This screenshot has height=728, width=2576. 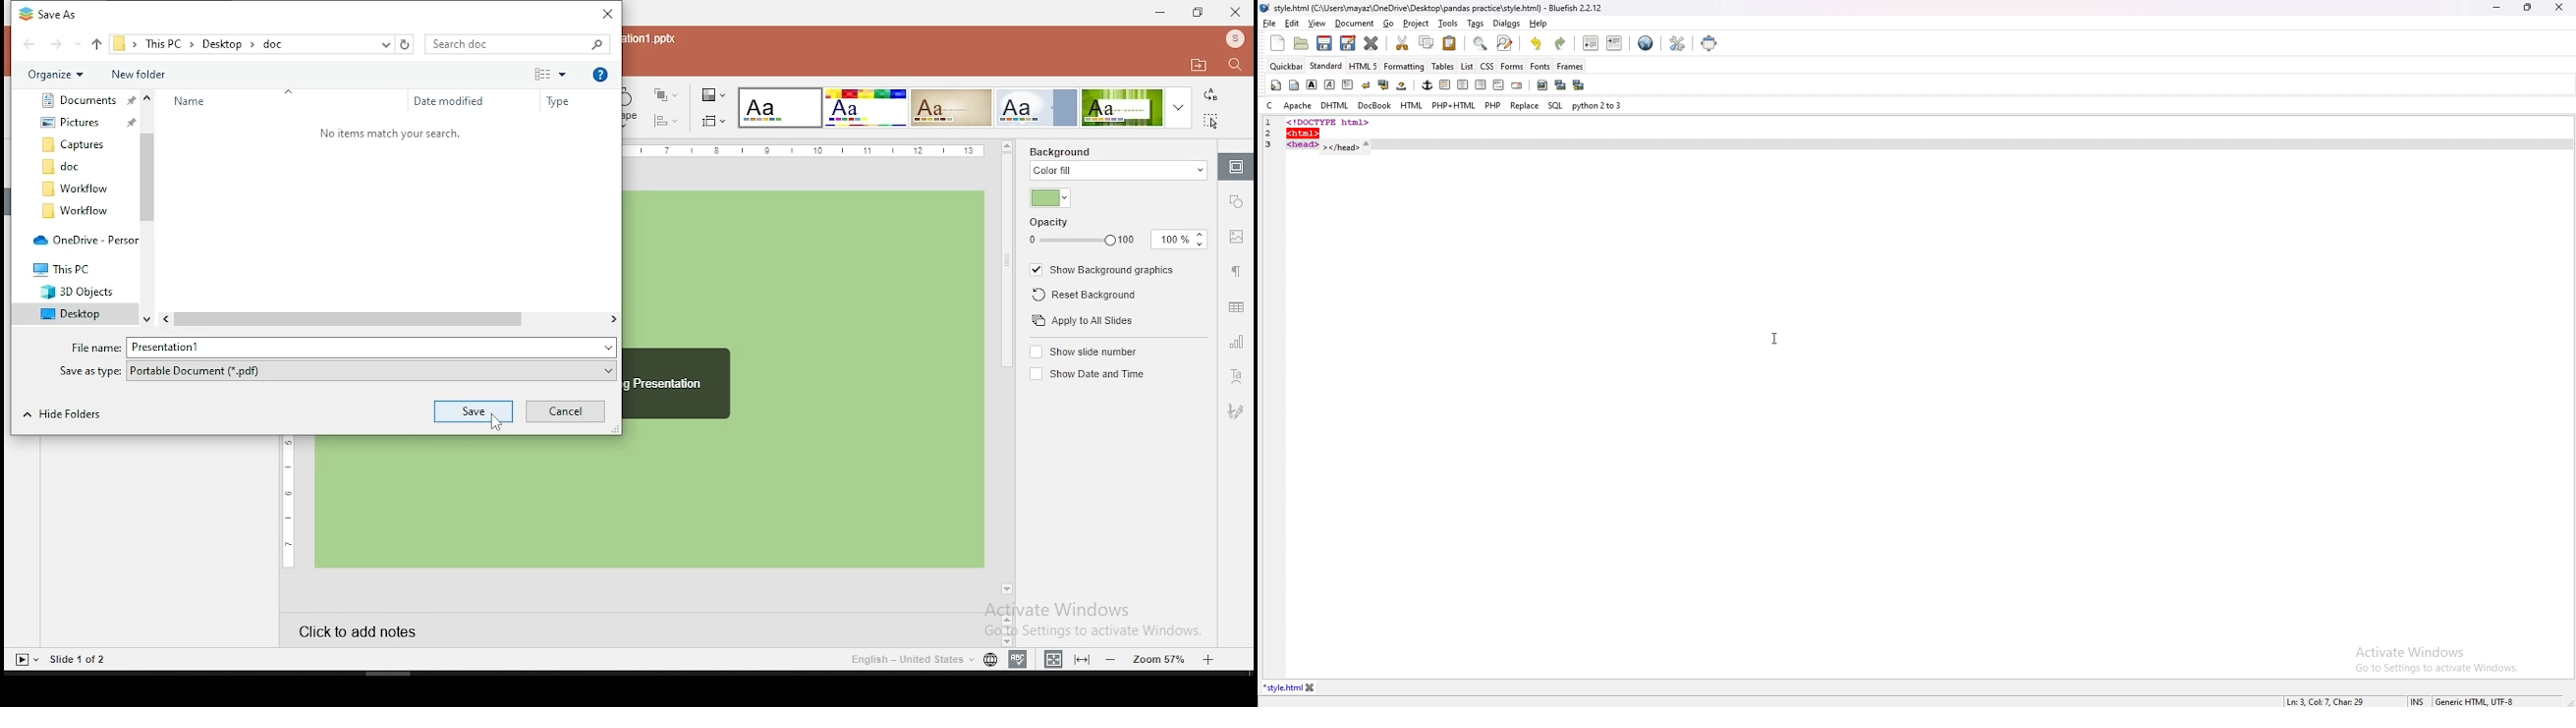 I want to click on select color theme, so click(x=951, y=107).